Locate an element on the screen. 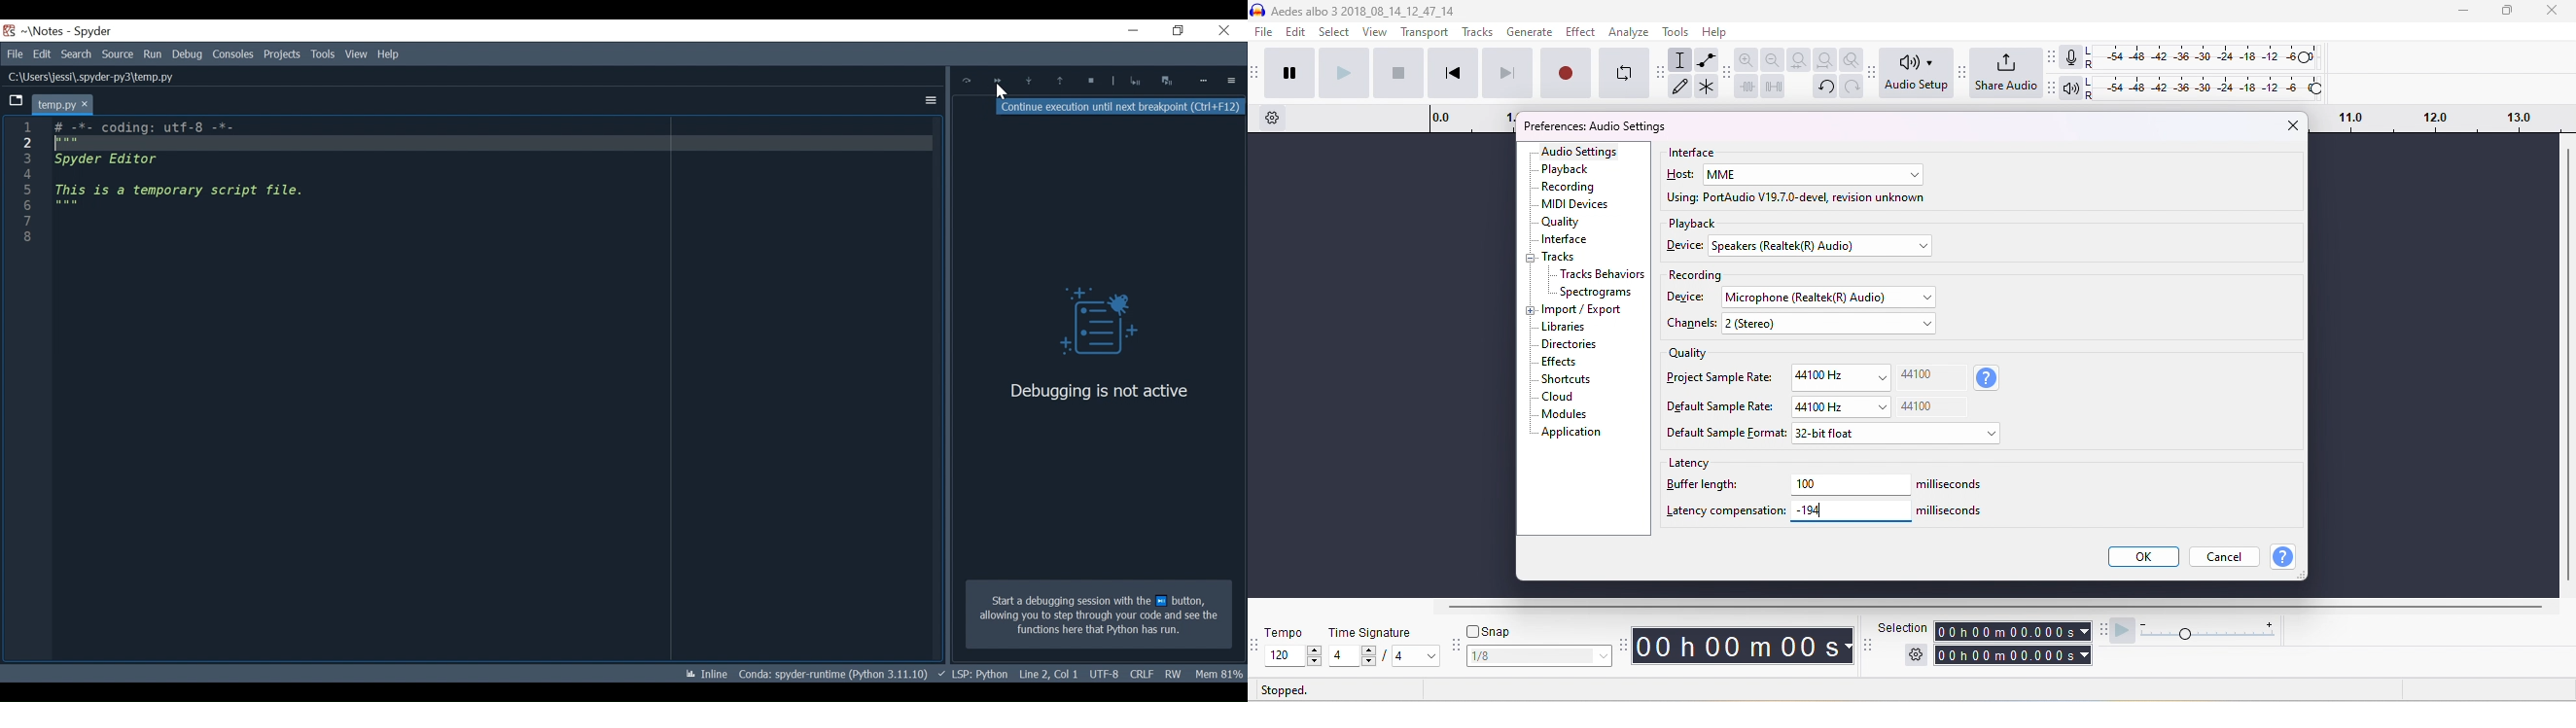 The image size is (2576, 728). enable looping is located at coordinates (1624, 72).